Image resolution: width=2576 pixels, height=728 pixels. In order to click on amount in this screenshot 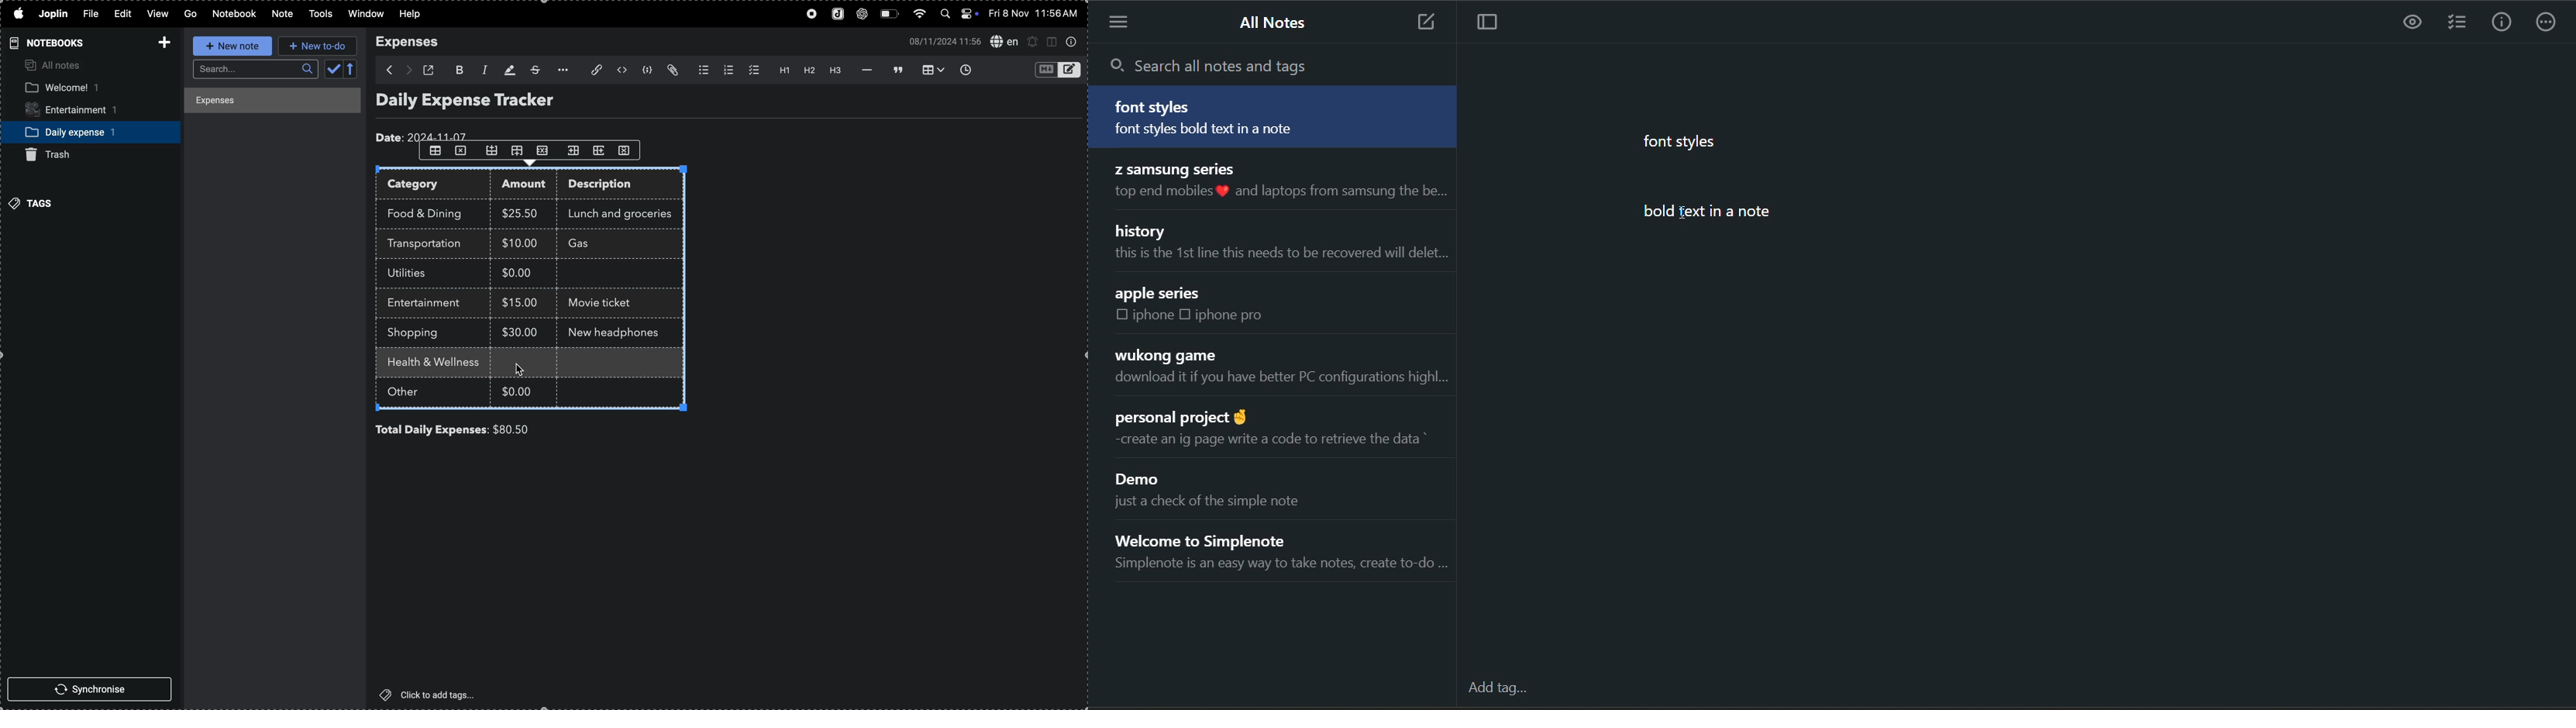, I will do `click(528, 185)`.